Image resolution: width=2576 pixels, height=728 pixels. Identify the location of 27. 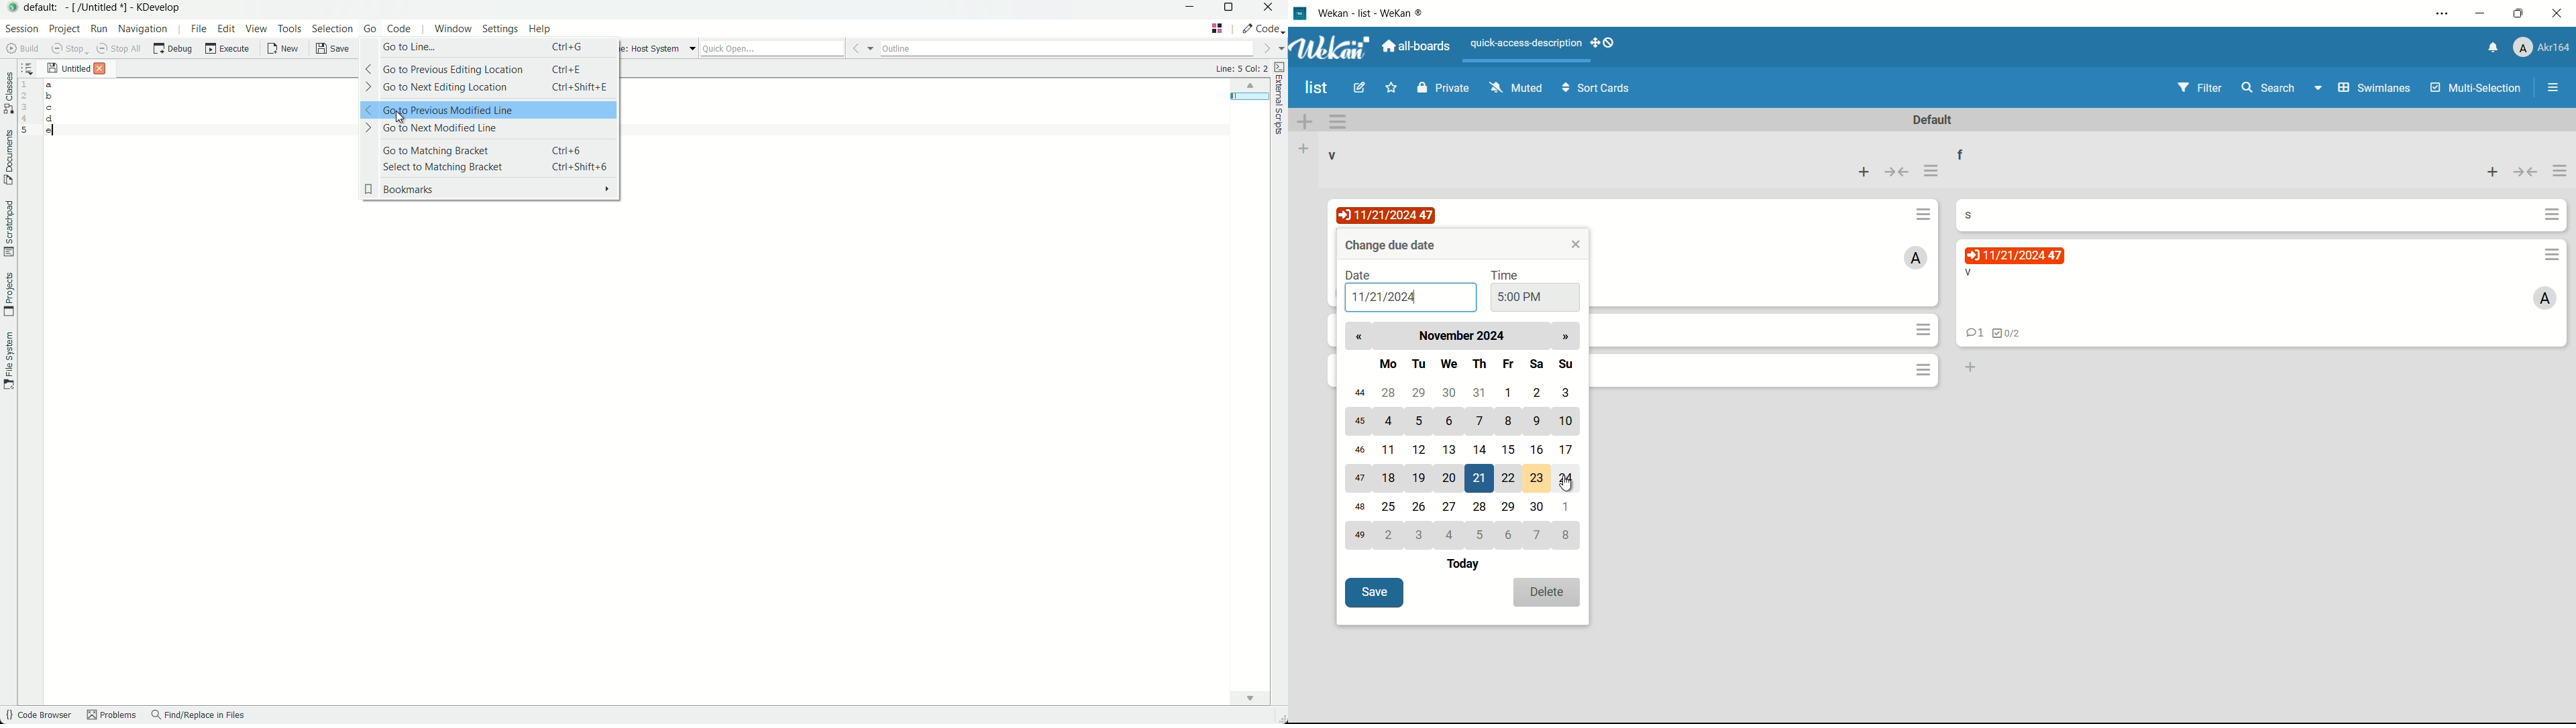
(1452, 505).